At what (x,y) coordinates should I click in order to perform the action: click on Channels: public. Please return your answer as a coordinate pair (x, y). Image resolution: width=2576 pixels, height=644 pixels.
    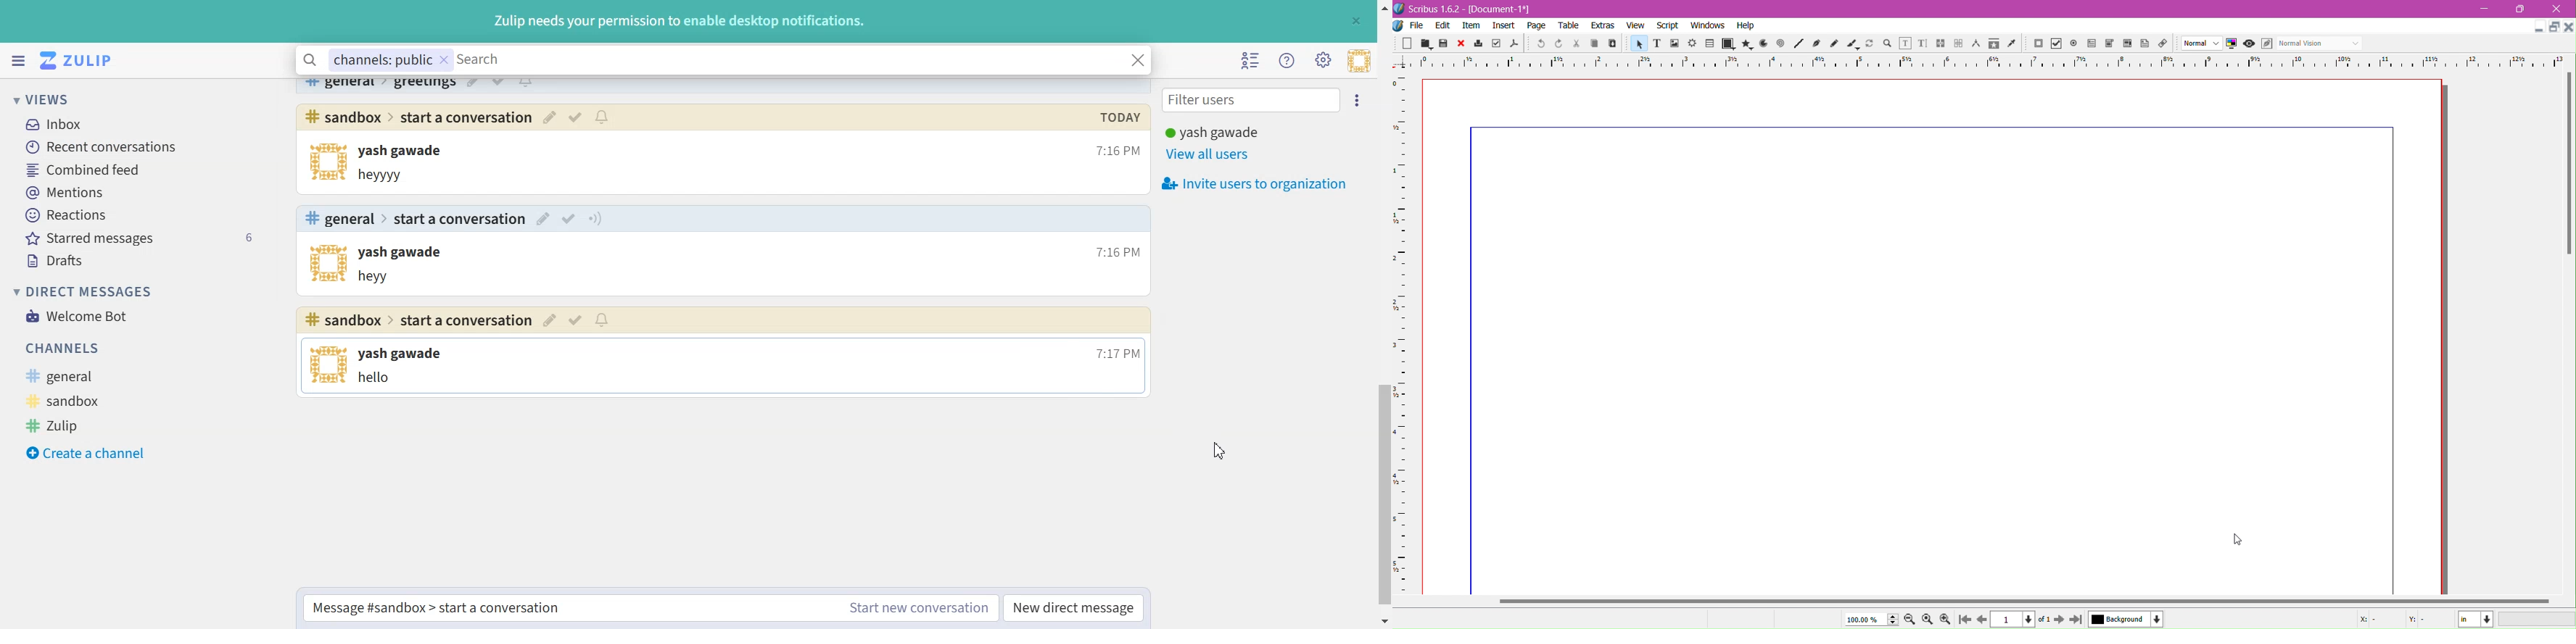
    Looking at the image, I should click on (390, 60).